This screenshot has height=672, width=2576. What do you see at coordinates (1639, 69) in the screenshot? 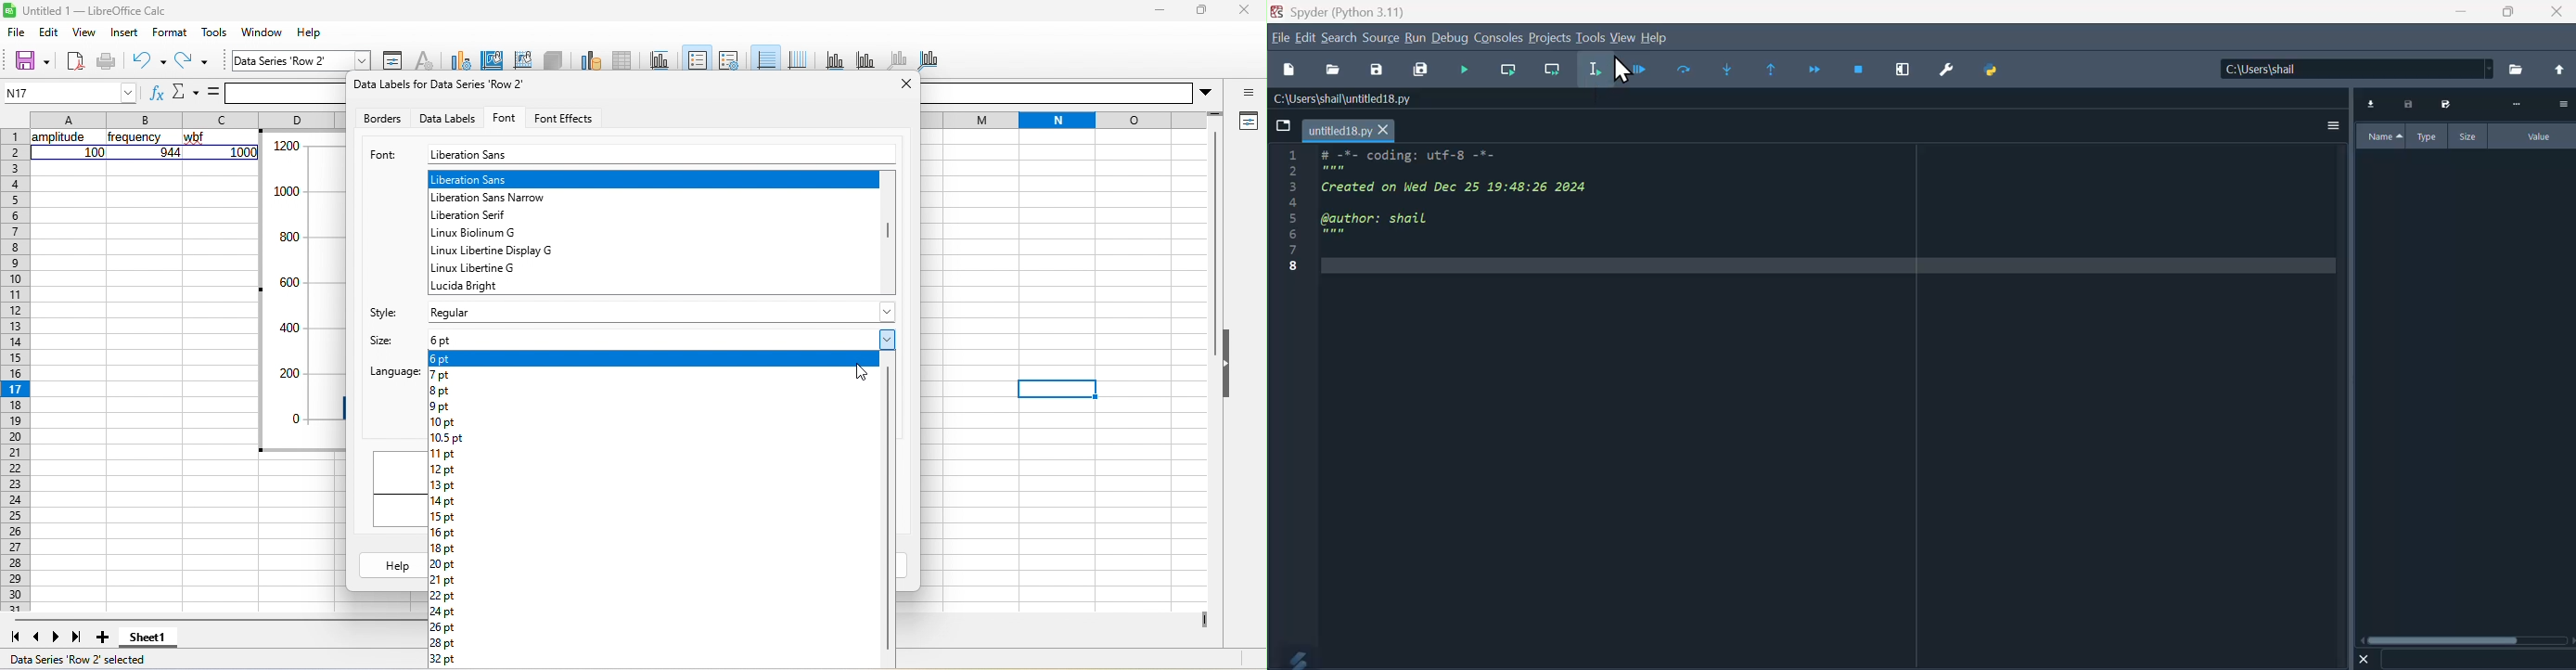
I see `Debugger` at bounding box center [1639, 69].